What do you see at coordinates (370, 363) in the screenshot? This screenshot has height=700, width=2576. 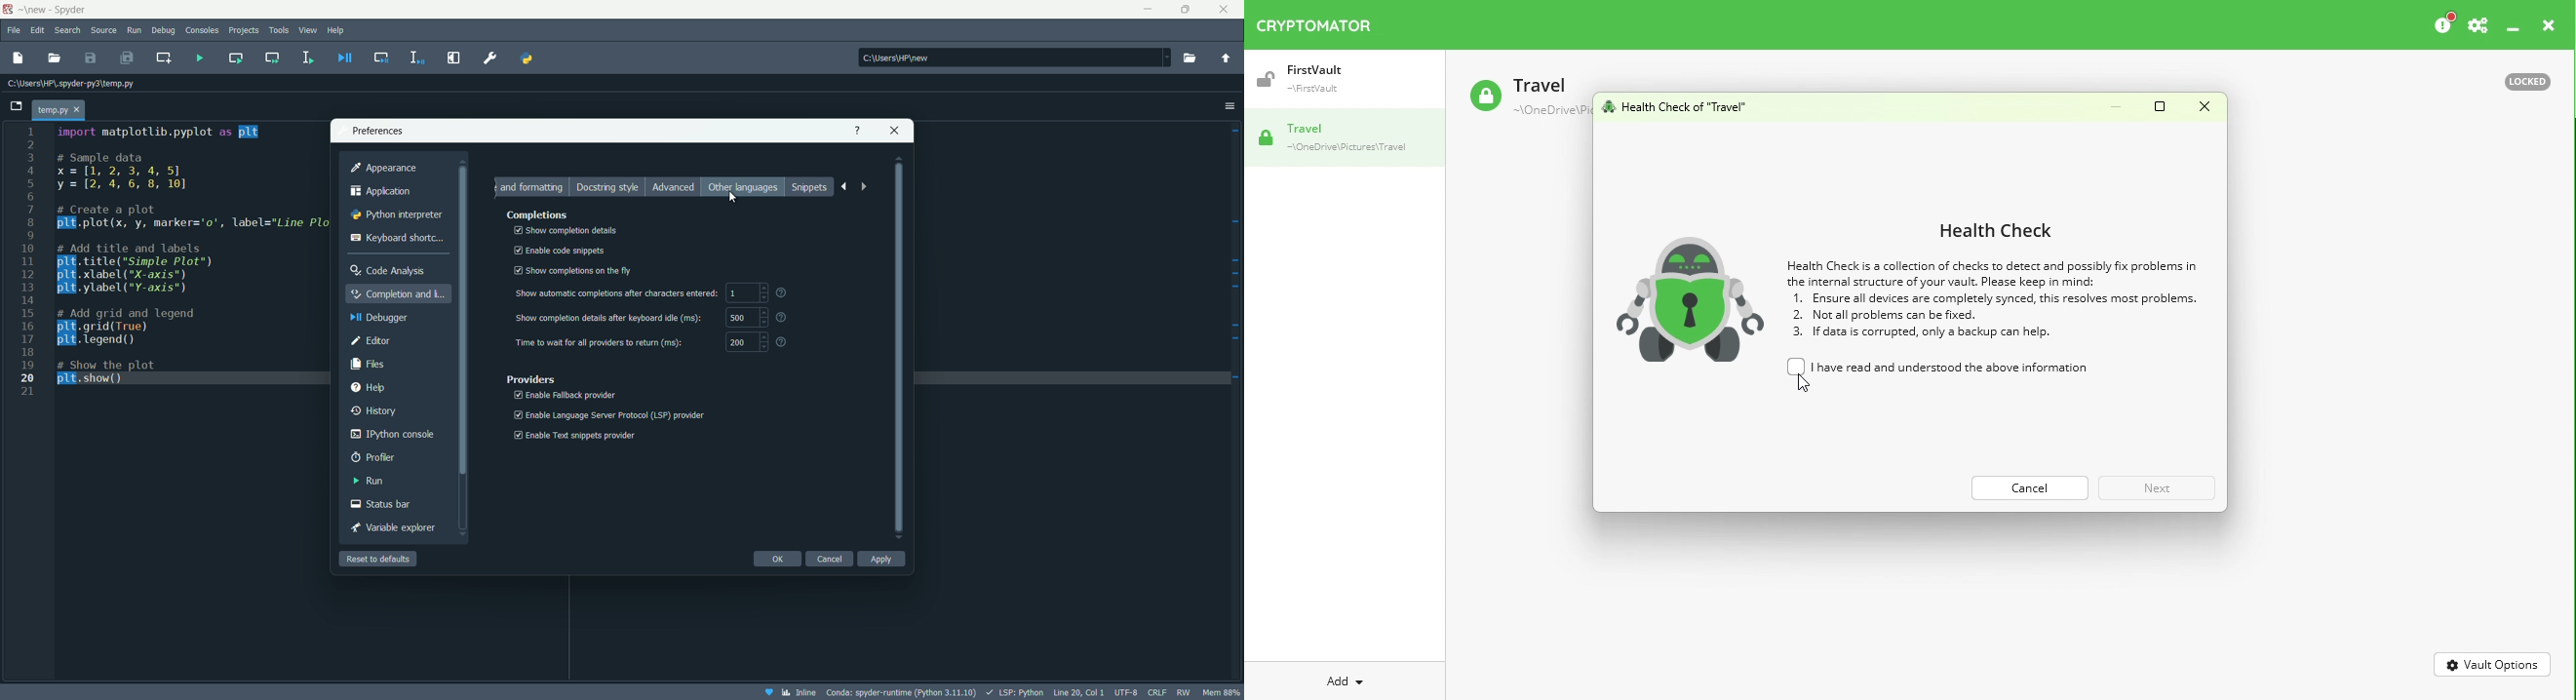 I see `files` at bounding box center [370, 363].